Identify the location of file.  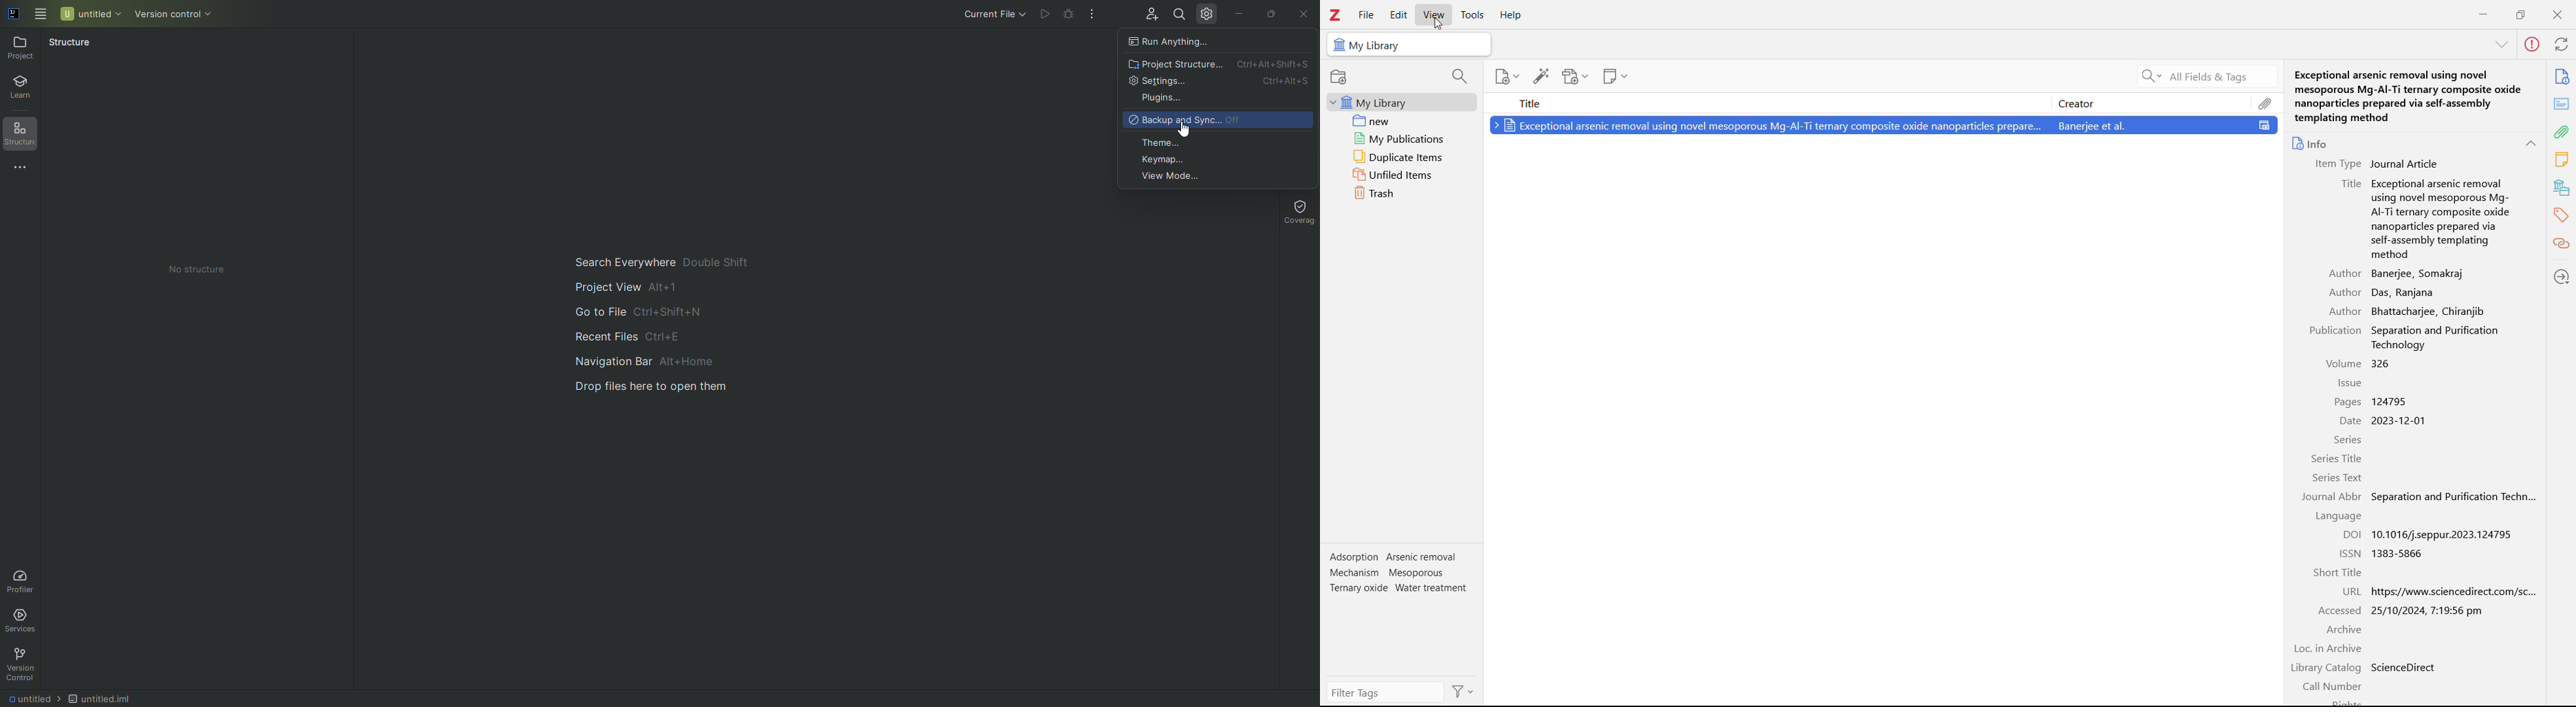
(1366, 14).